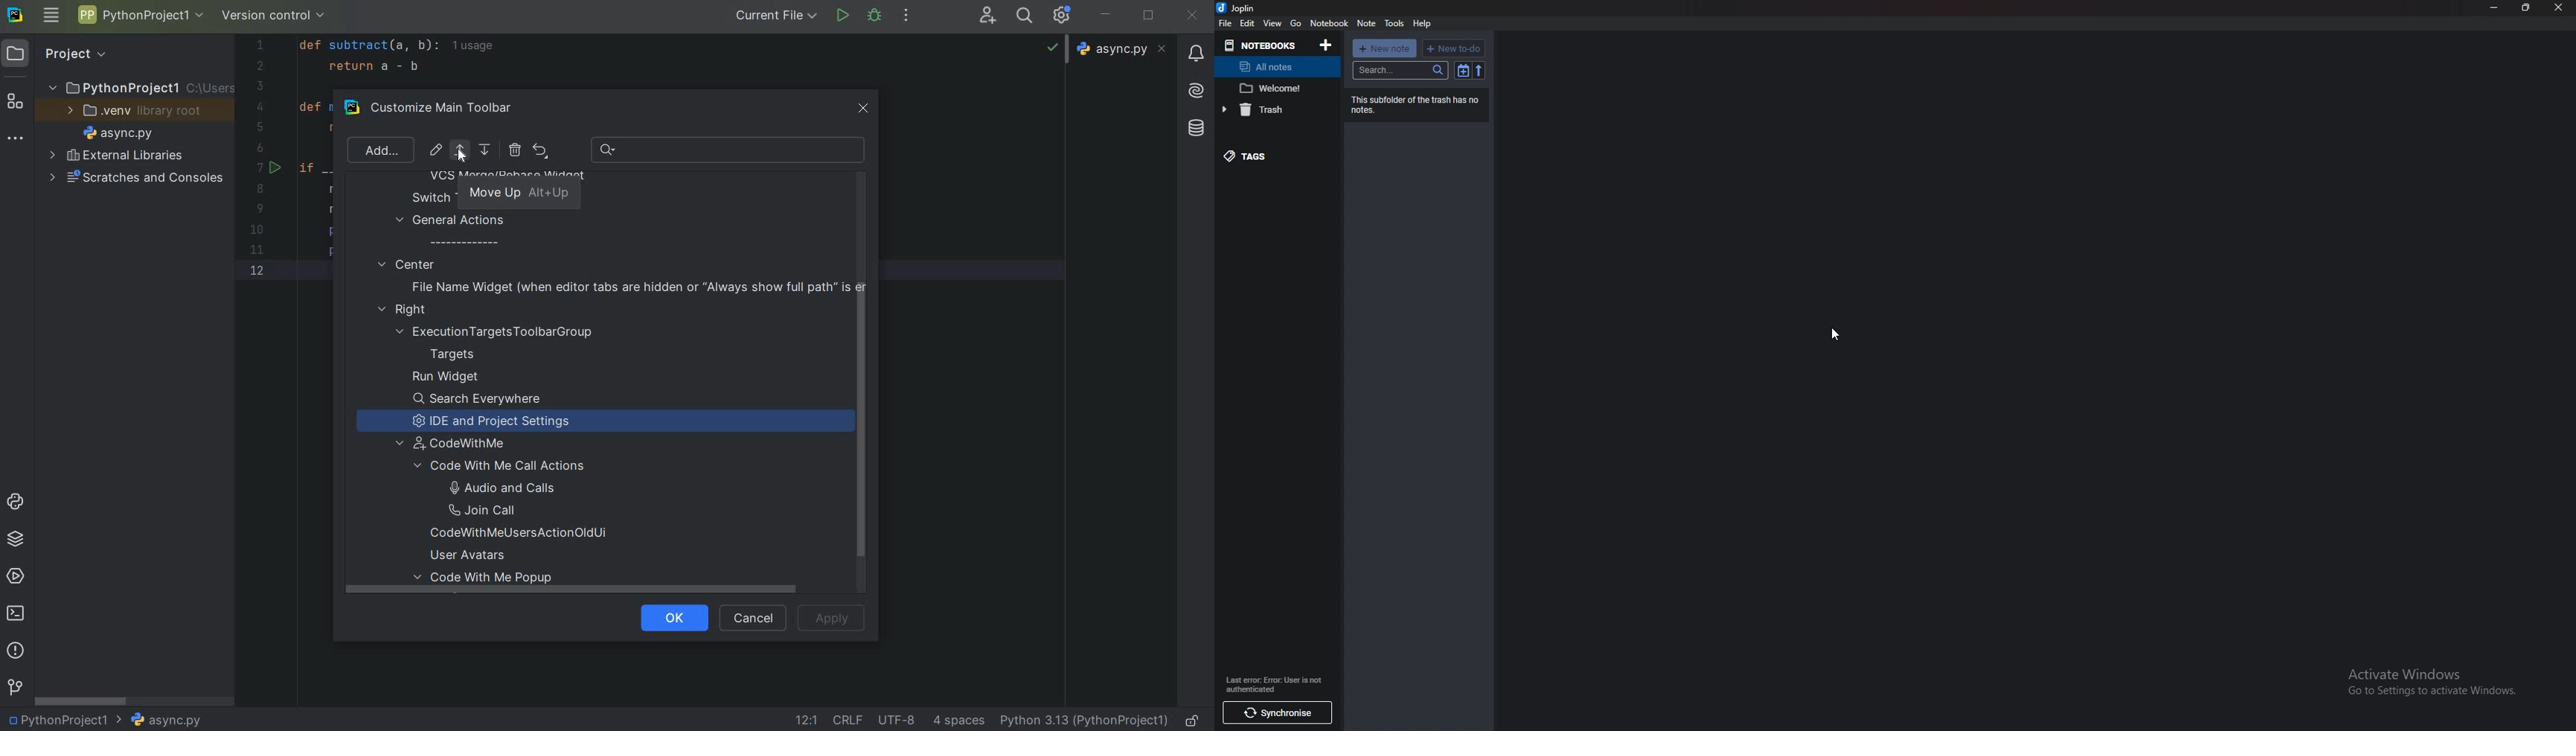 The width and height of the screenshot is (2576, 756). Describe the element at coordinates (2493, 8) in the screenshot. I see `minimize` at that location.